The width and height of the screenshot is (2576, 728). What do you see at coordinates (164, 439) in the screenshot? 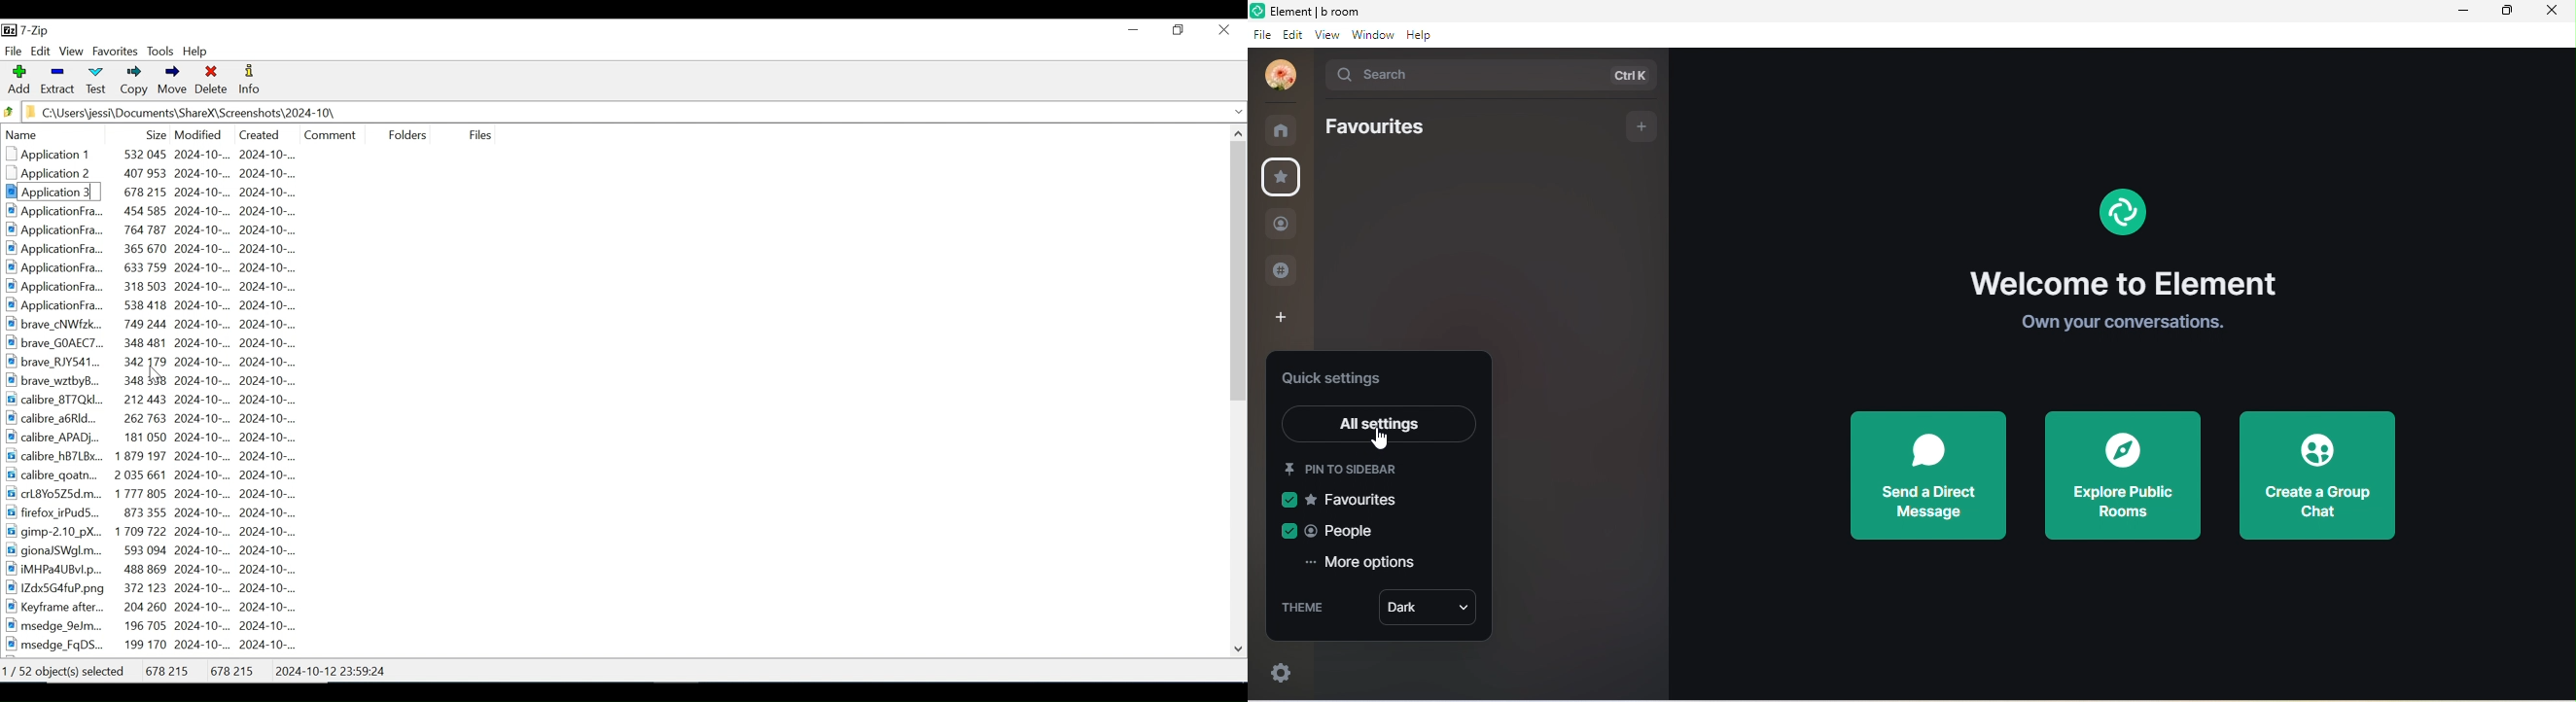
I see `calibre_APAD... 181 050 2024-10-.. 2024-10-...` at bounding box center [164, 439].